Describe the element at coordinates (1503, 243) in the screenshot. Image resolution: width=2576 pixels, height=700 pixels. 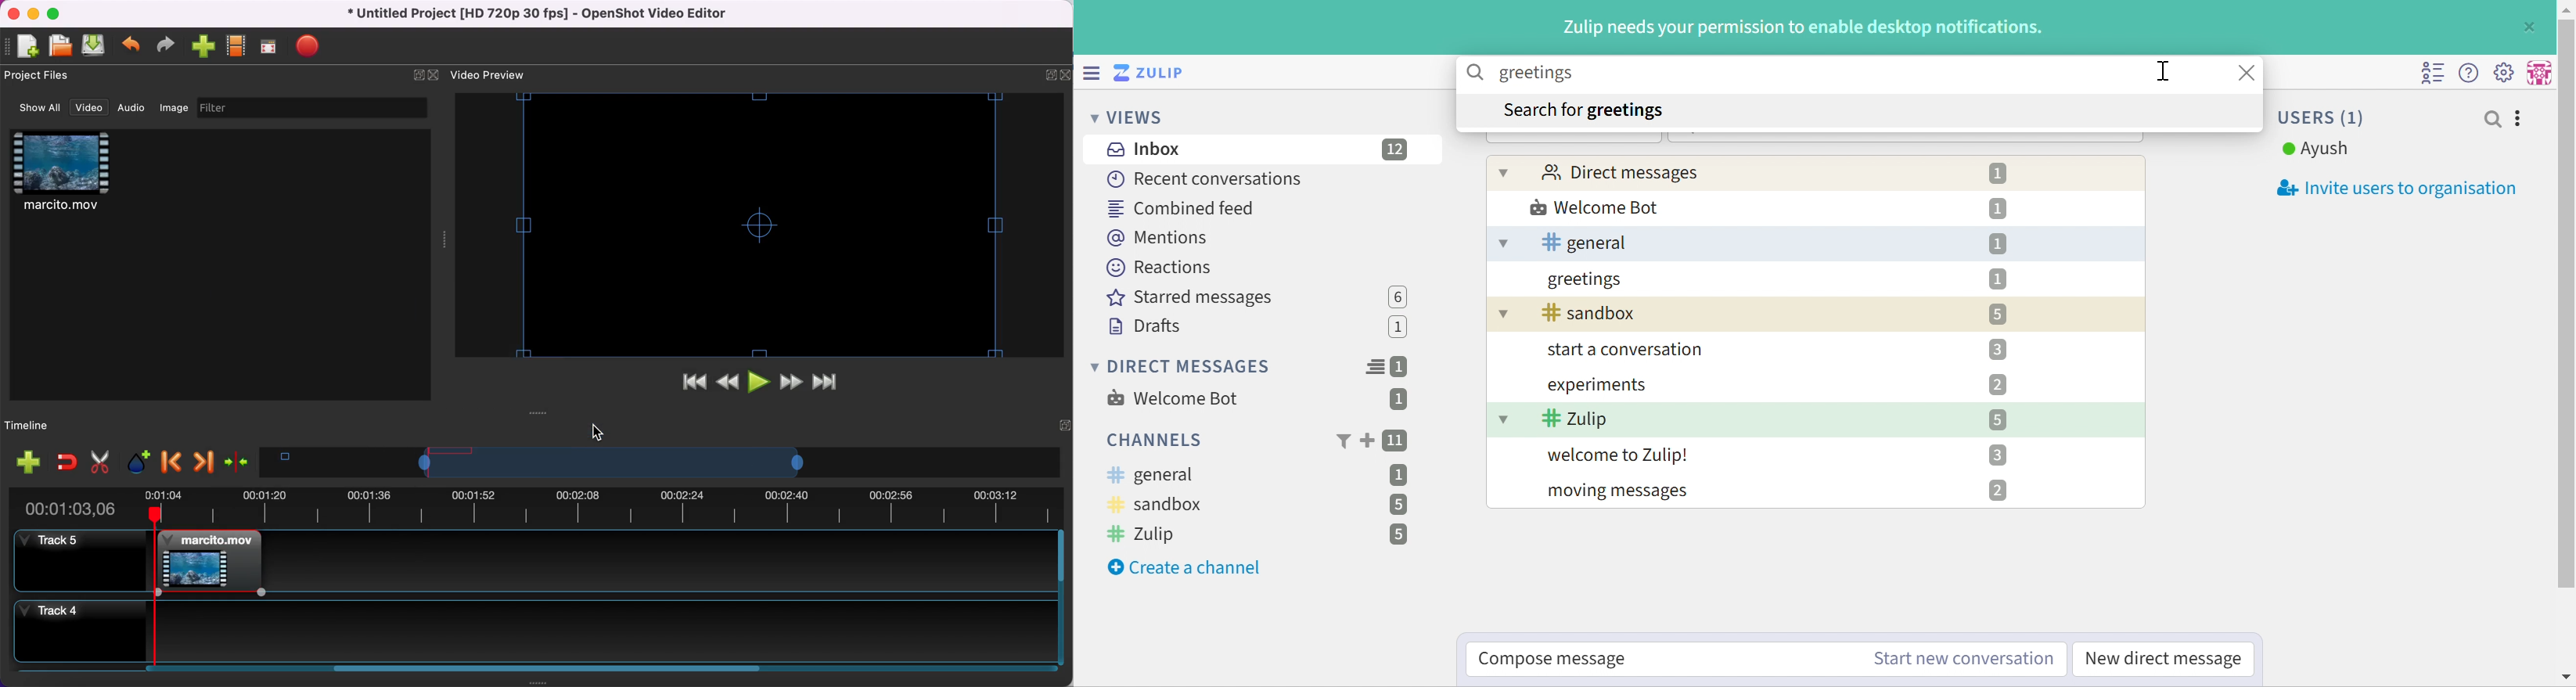
I see `general` at that location.